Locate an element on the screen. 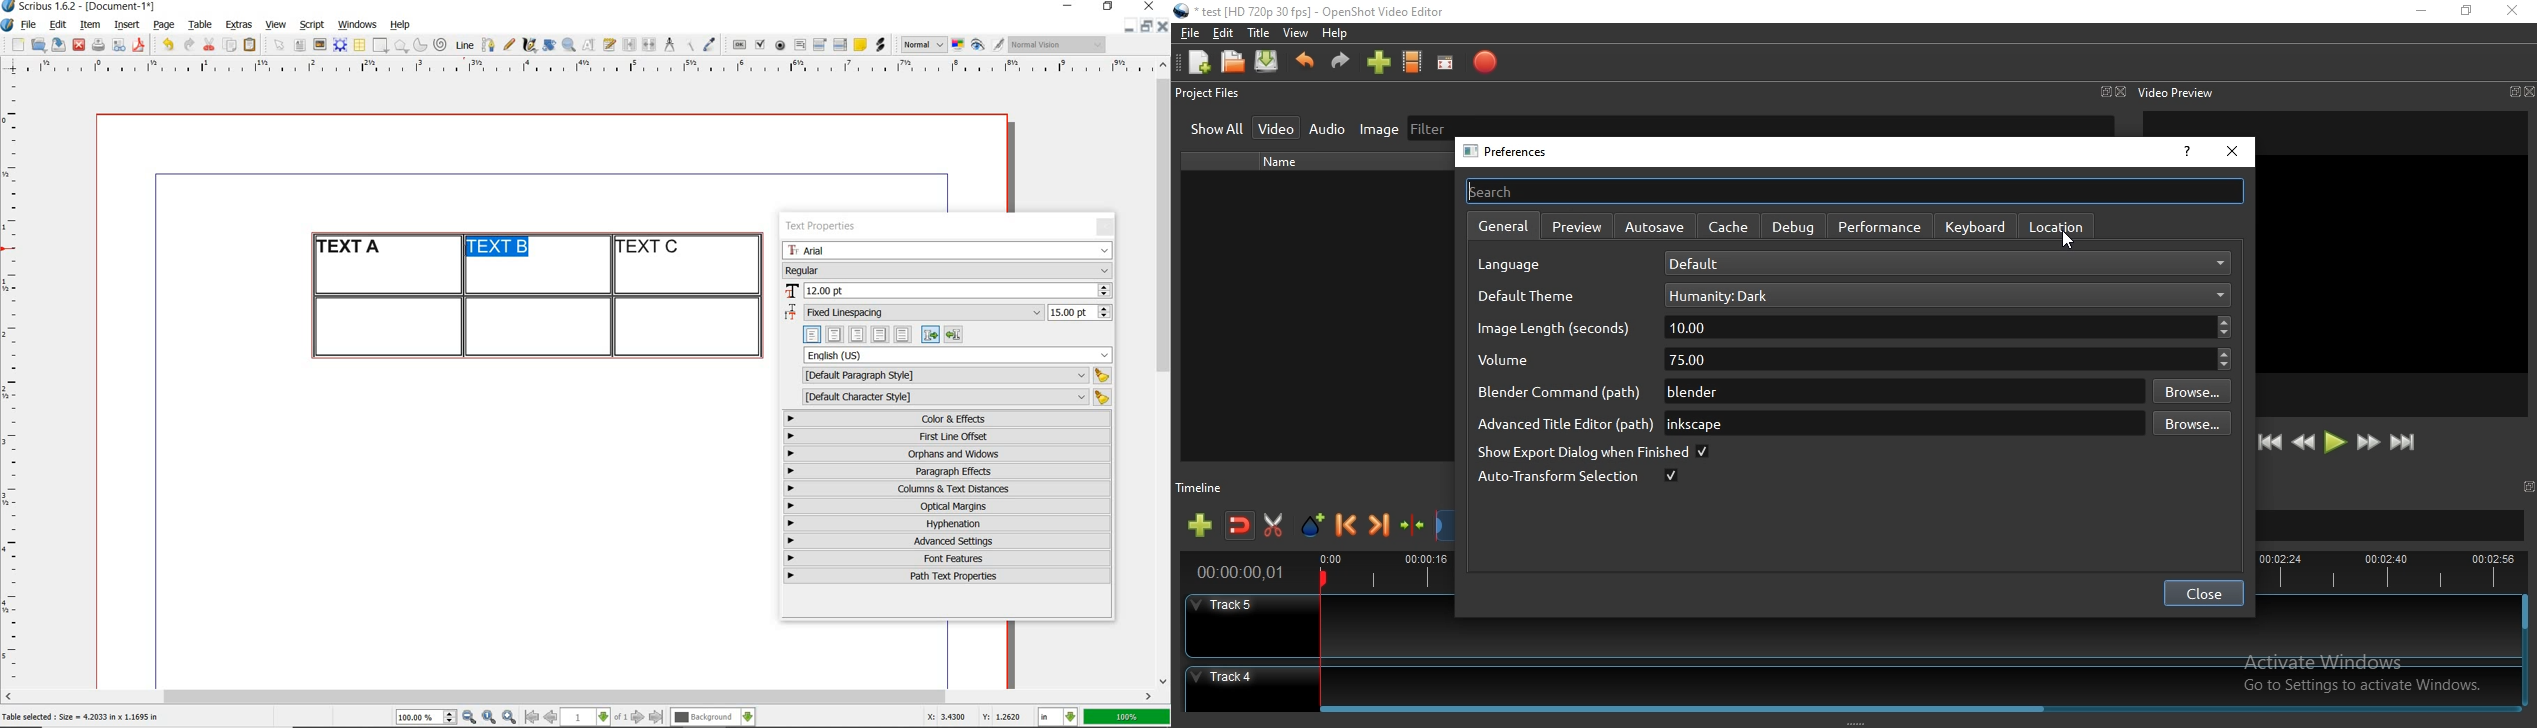 The width and height of the screenshot is (2548, 728). text annotation is located at coordinates (860, 45).